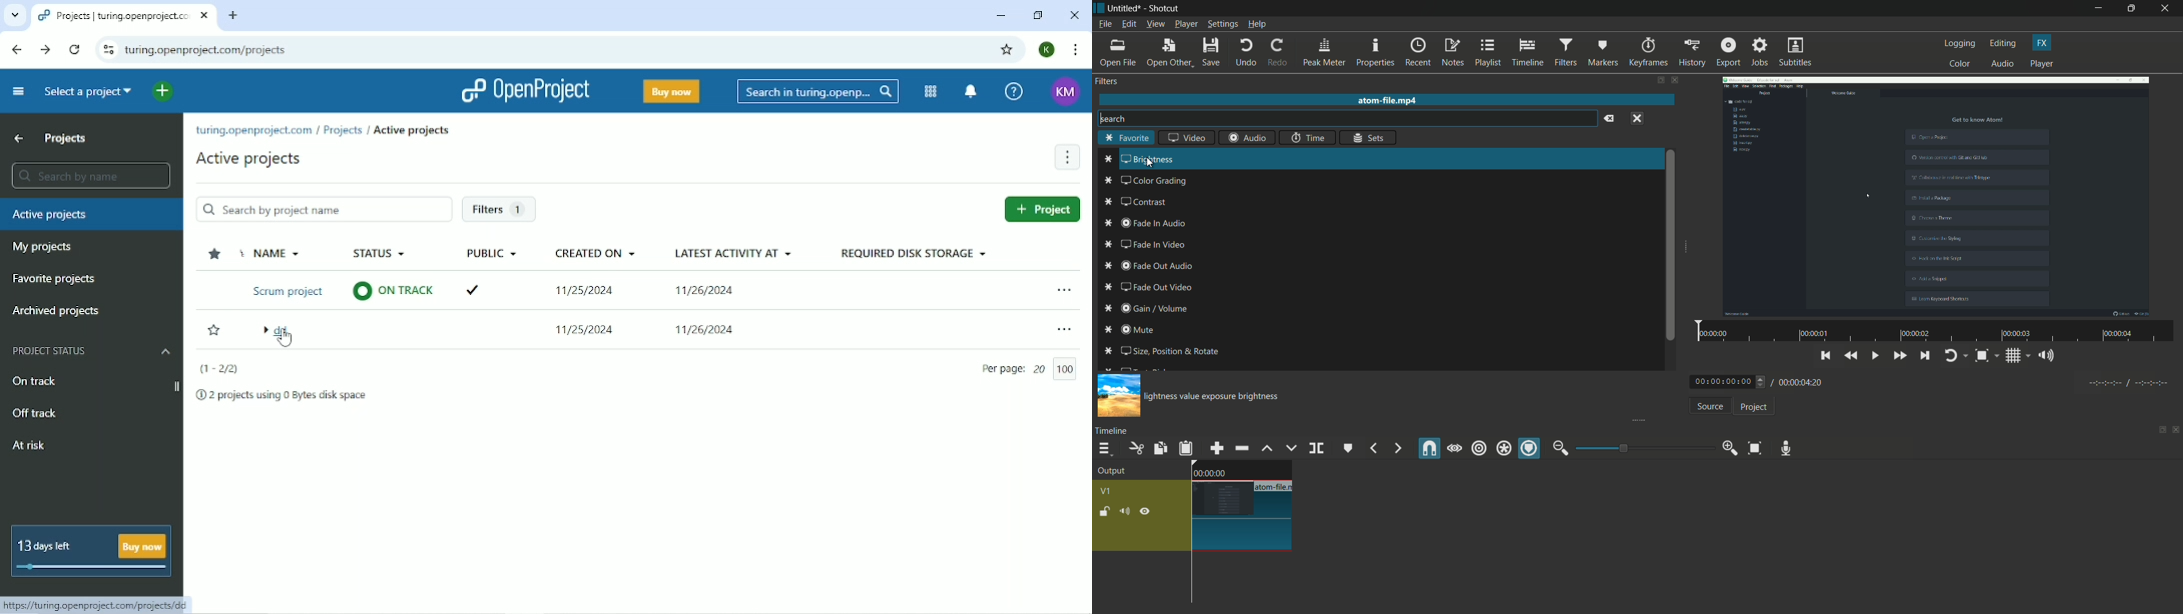 This screenshot has height=616, width=2184. What do you see at coordinates (1148, 223) in the screenshot?
I see `fade in audio` at bounding box center [1148, 223].